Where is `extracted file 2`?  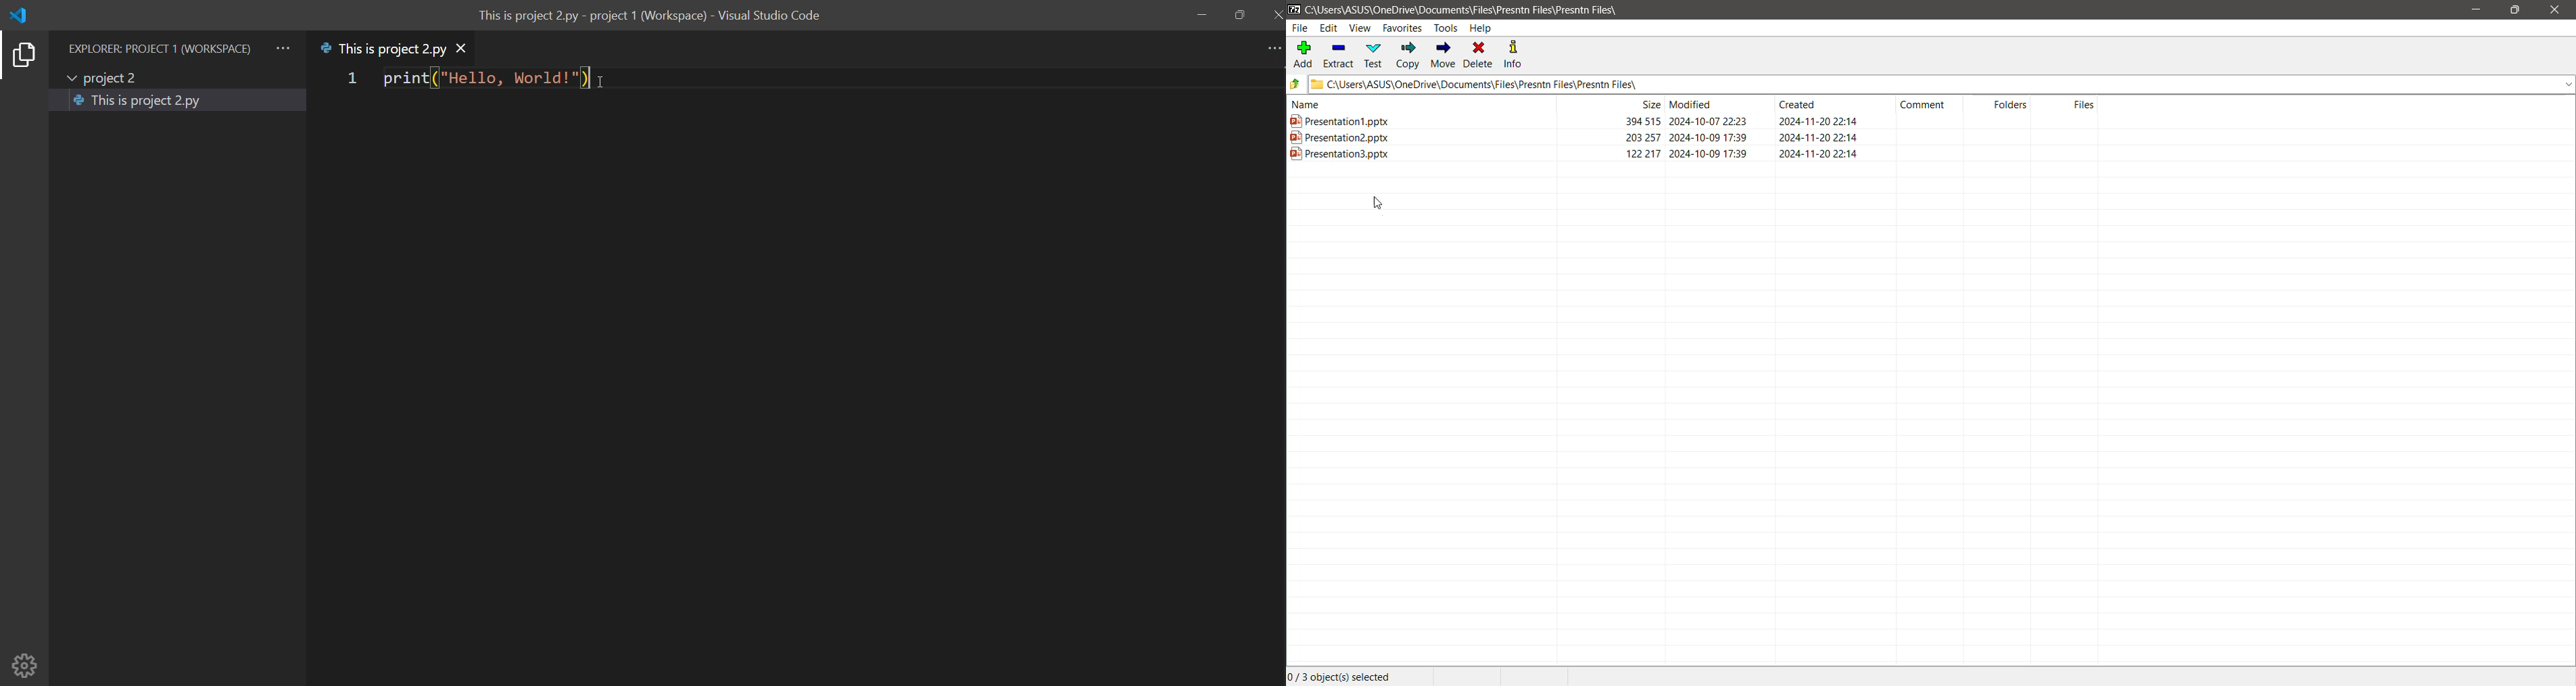
extracted file 2 is located at coordinates (1340, 137).